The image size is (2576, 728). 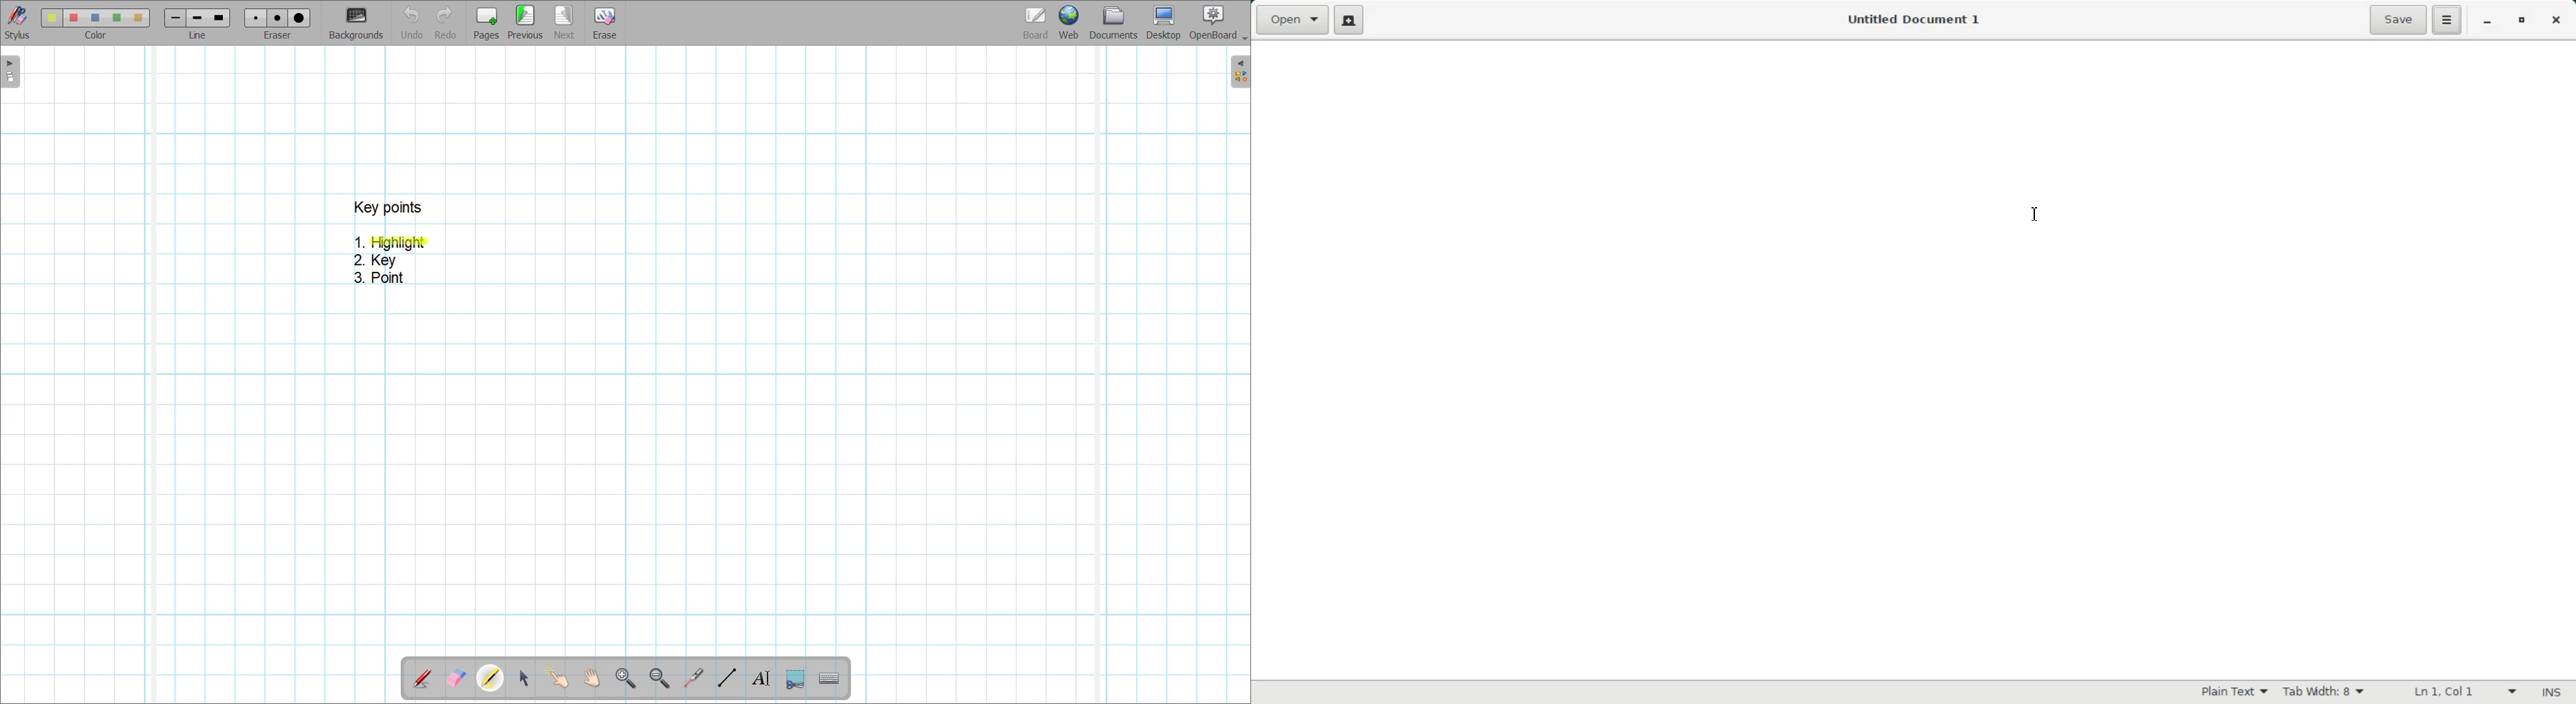 I want to click on key points, so click(x=387, y=207).